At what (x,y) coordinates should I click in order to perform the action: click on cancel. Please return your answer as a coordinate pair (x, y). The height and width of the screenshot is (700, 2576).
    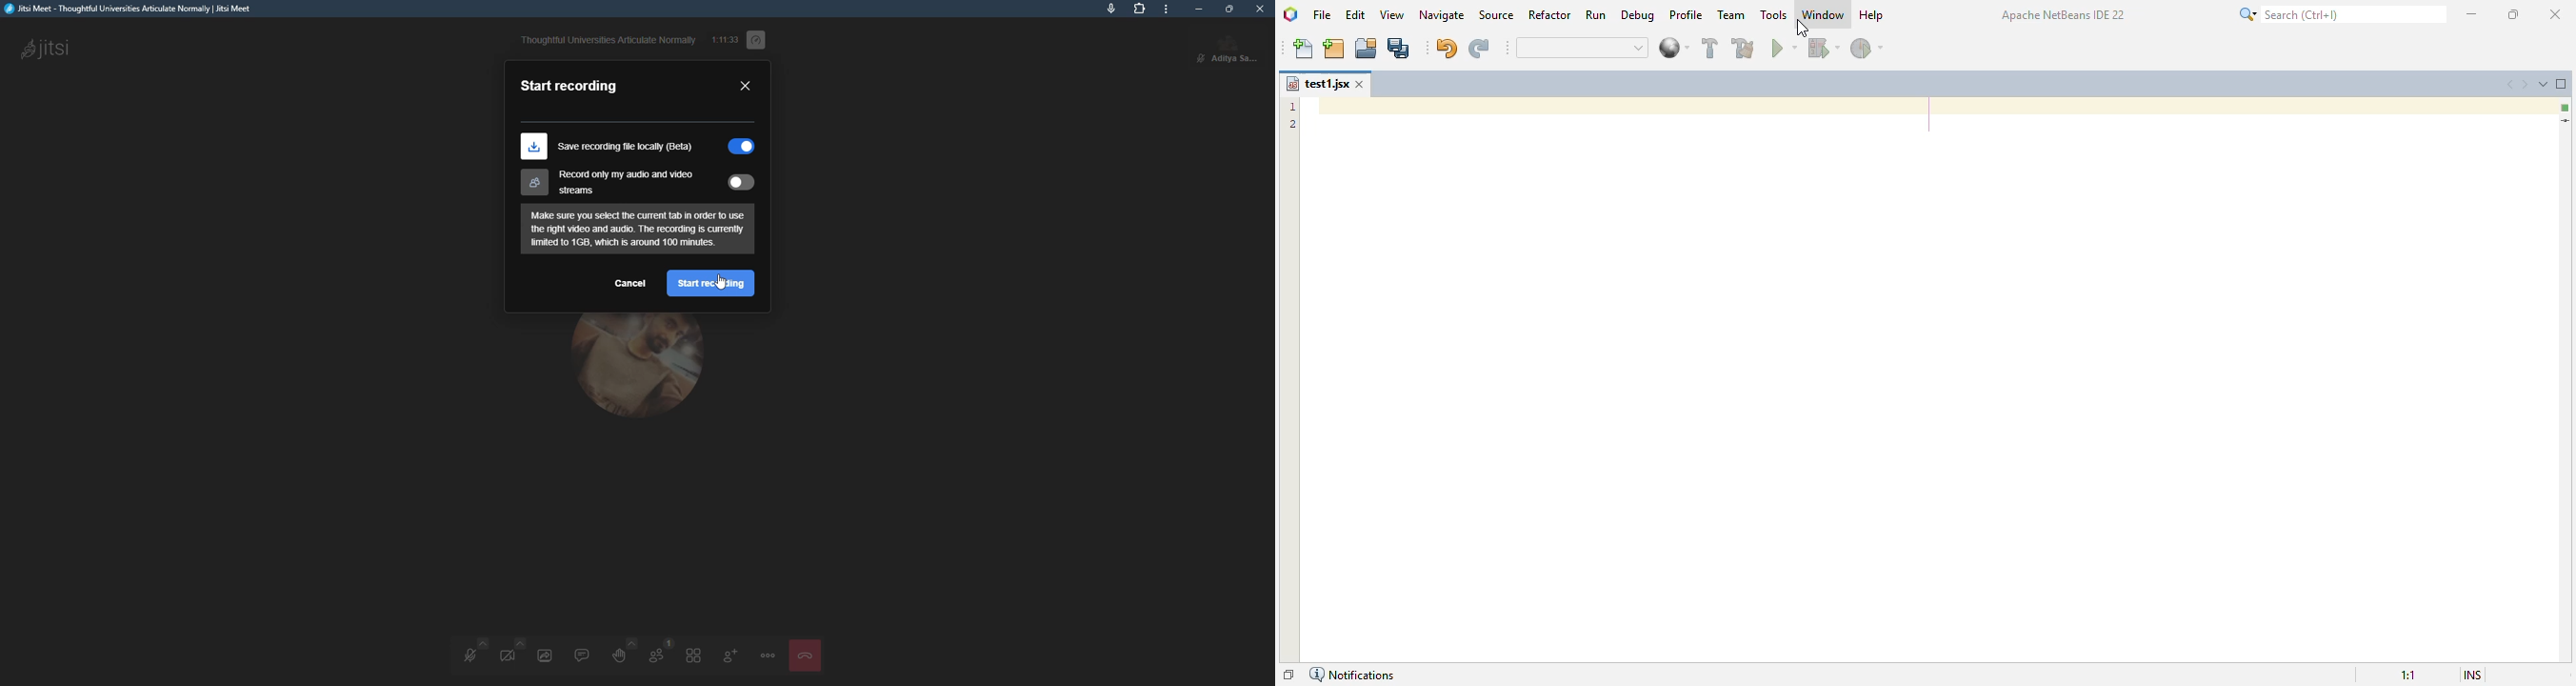
    Looking at the image, I should click on (631, 283).